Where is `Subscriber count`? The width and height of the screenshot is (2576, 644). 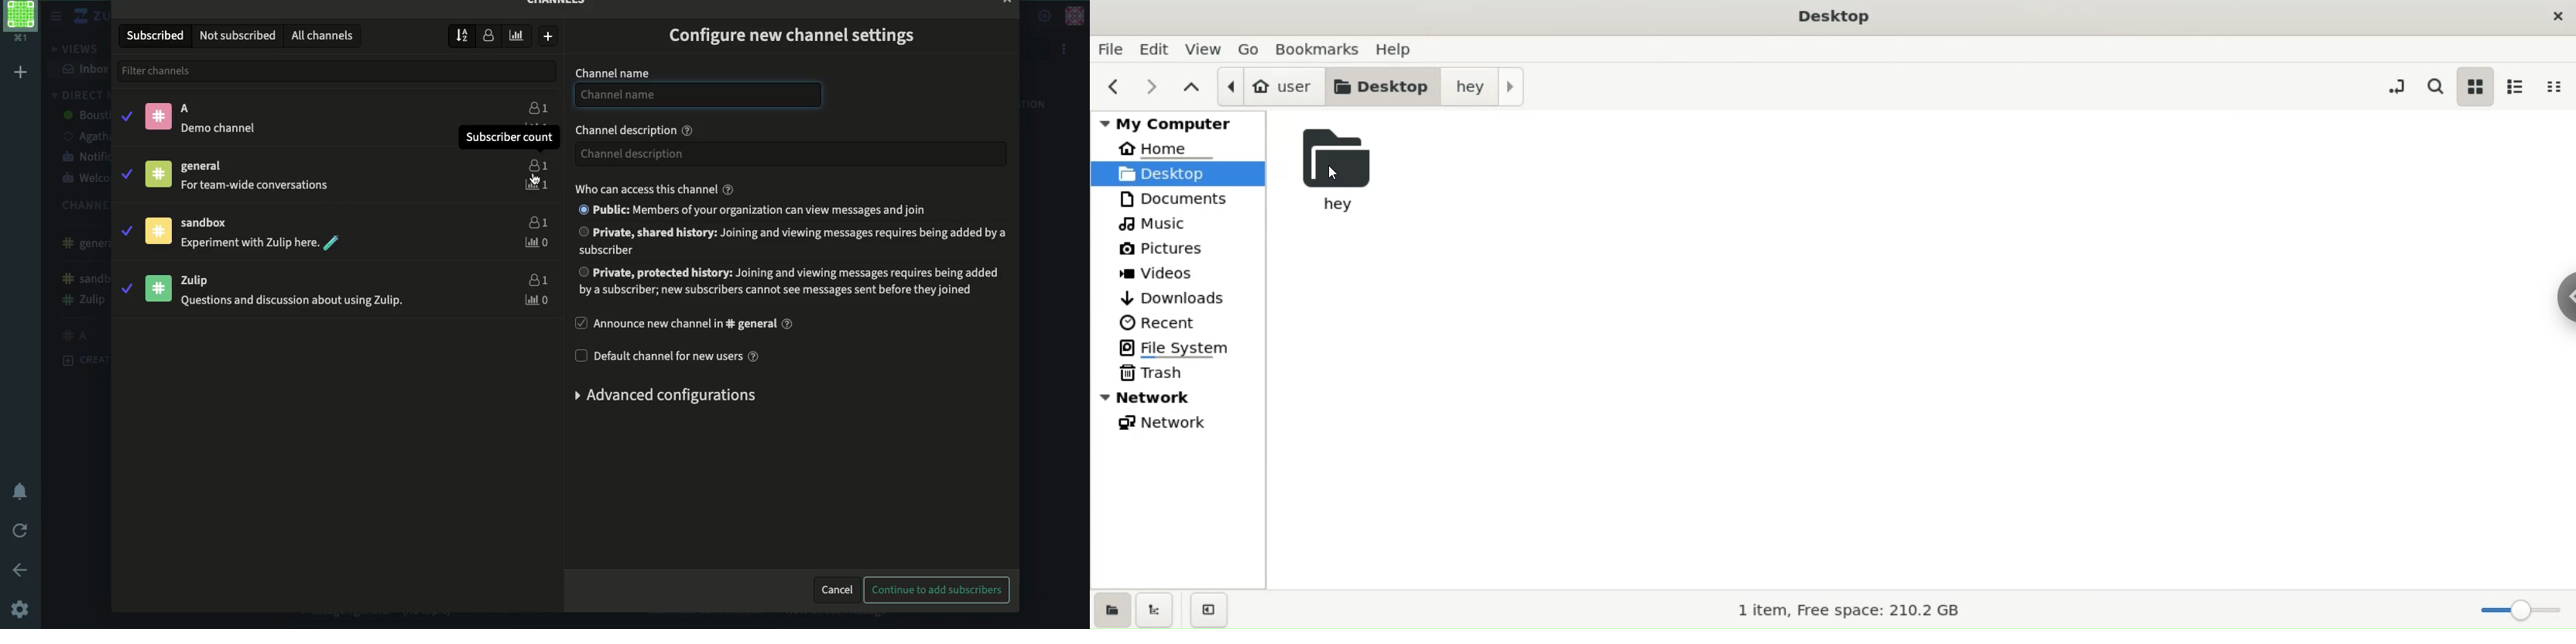
Subscriber count is located at coordinates (511, 136).